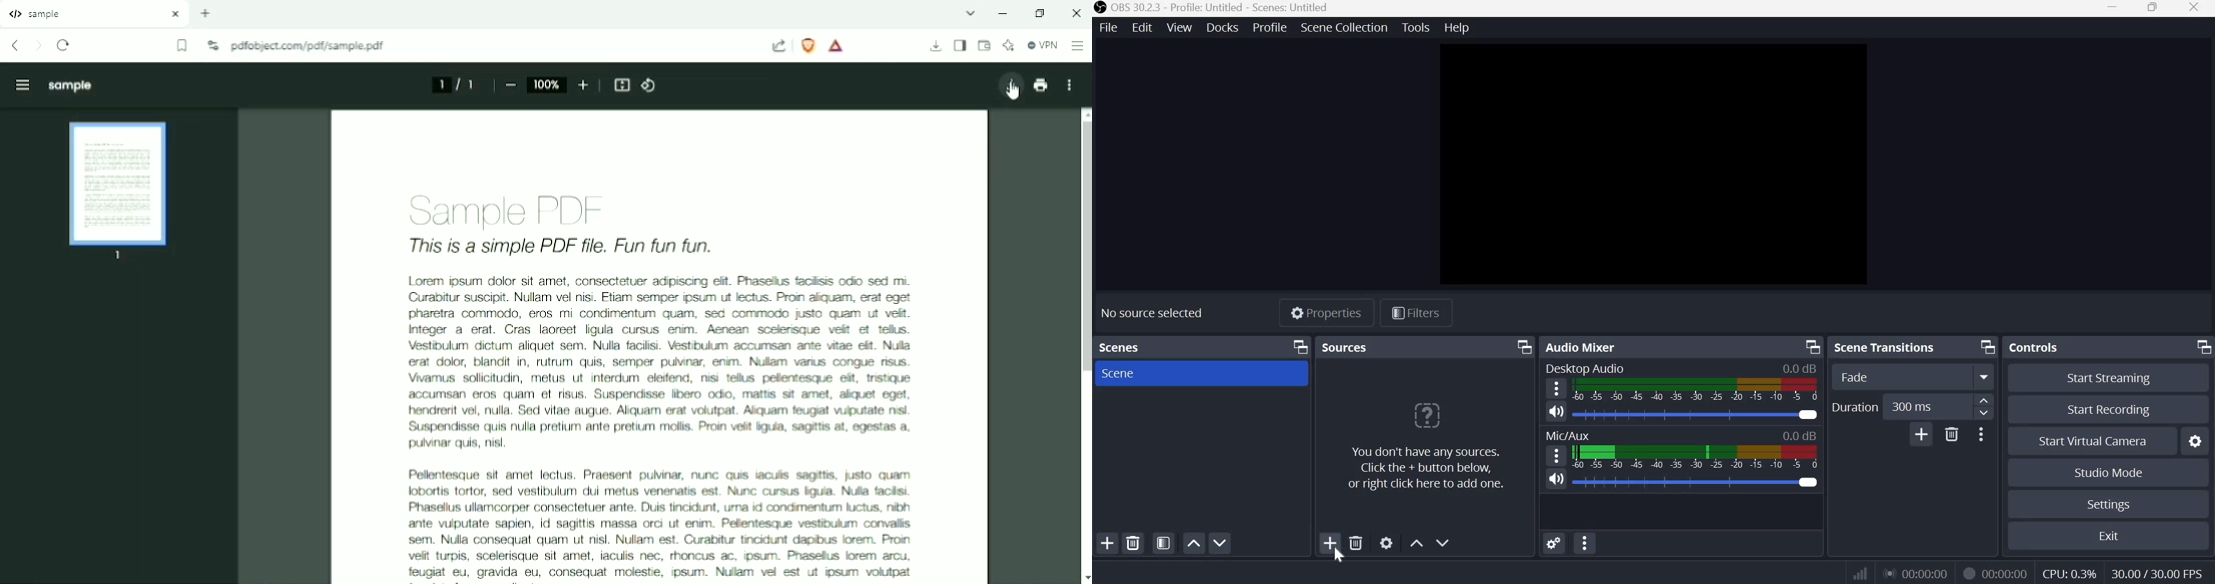  What do you see at coordinates (1811, 346) in the screenshot?
I see `Dock Options icon` at bounding box center [1811, 346].